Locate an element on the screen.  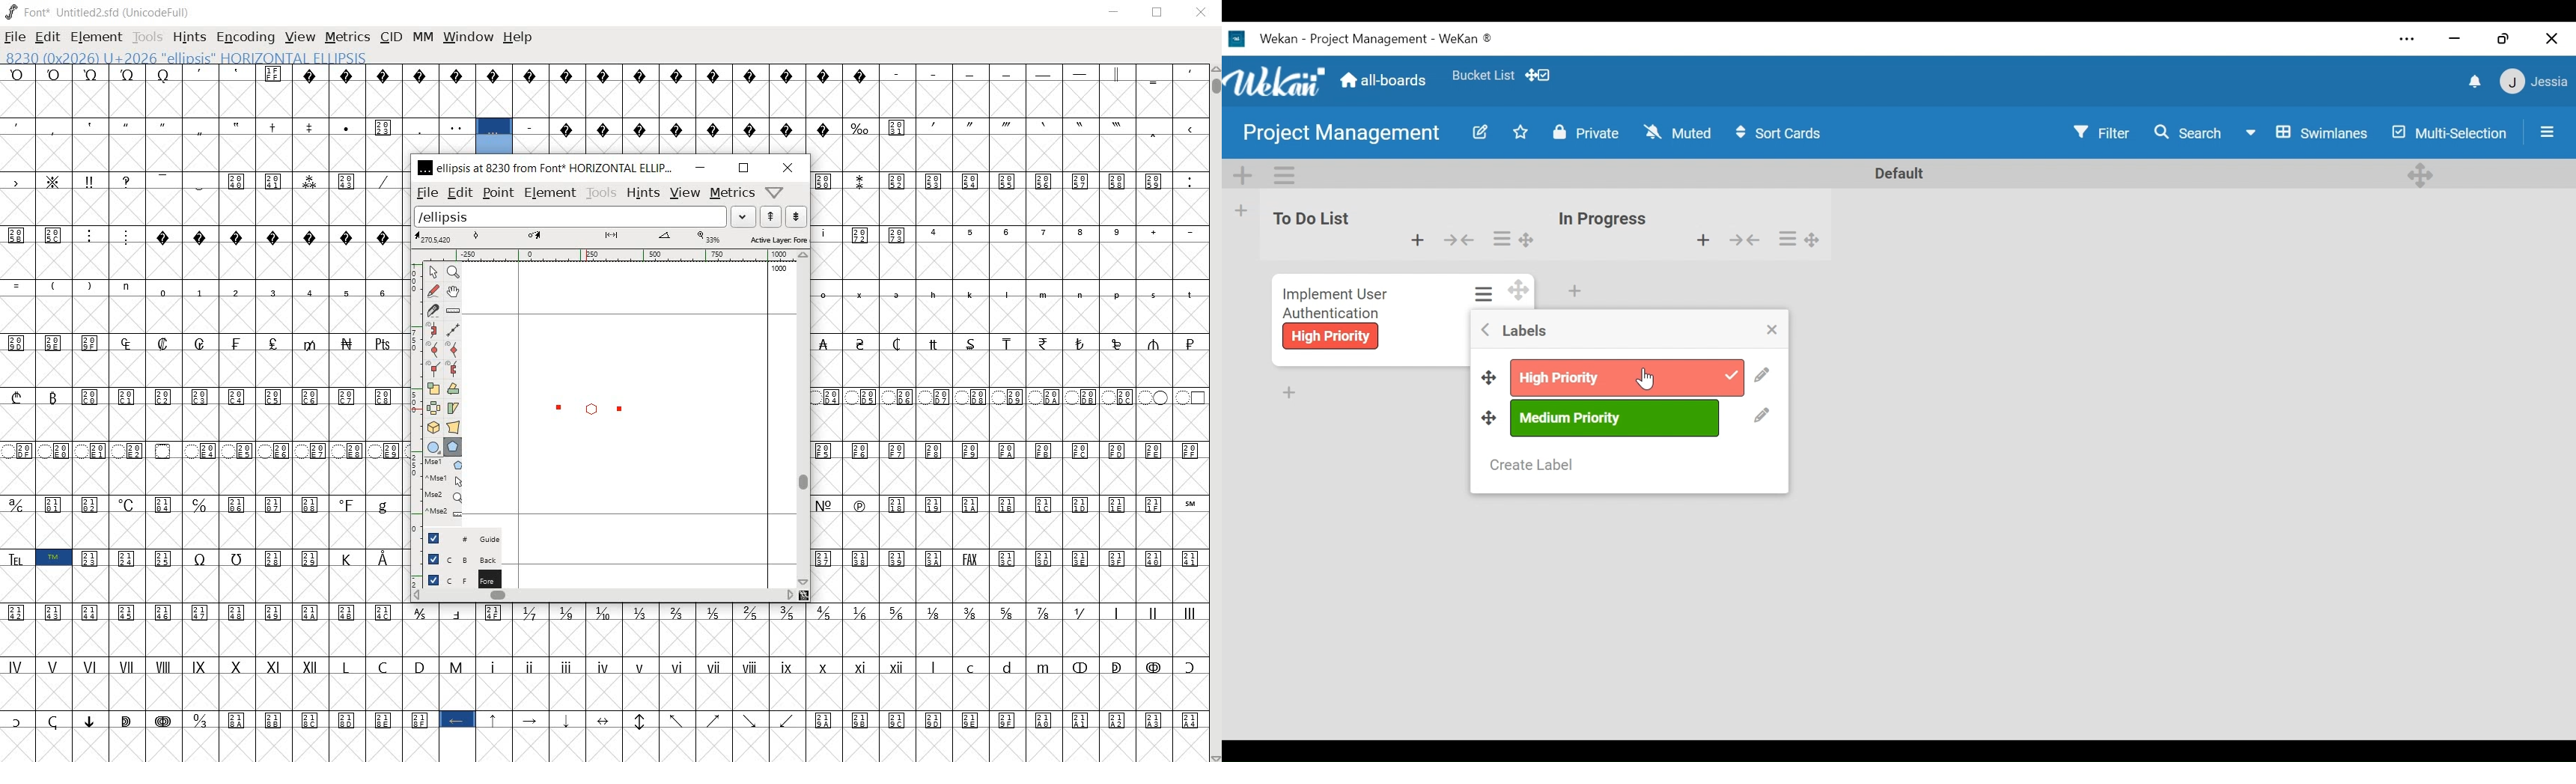
Swimlanes is located at coordinates (2307, 131).